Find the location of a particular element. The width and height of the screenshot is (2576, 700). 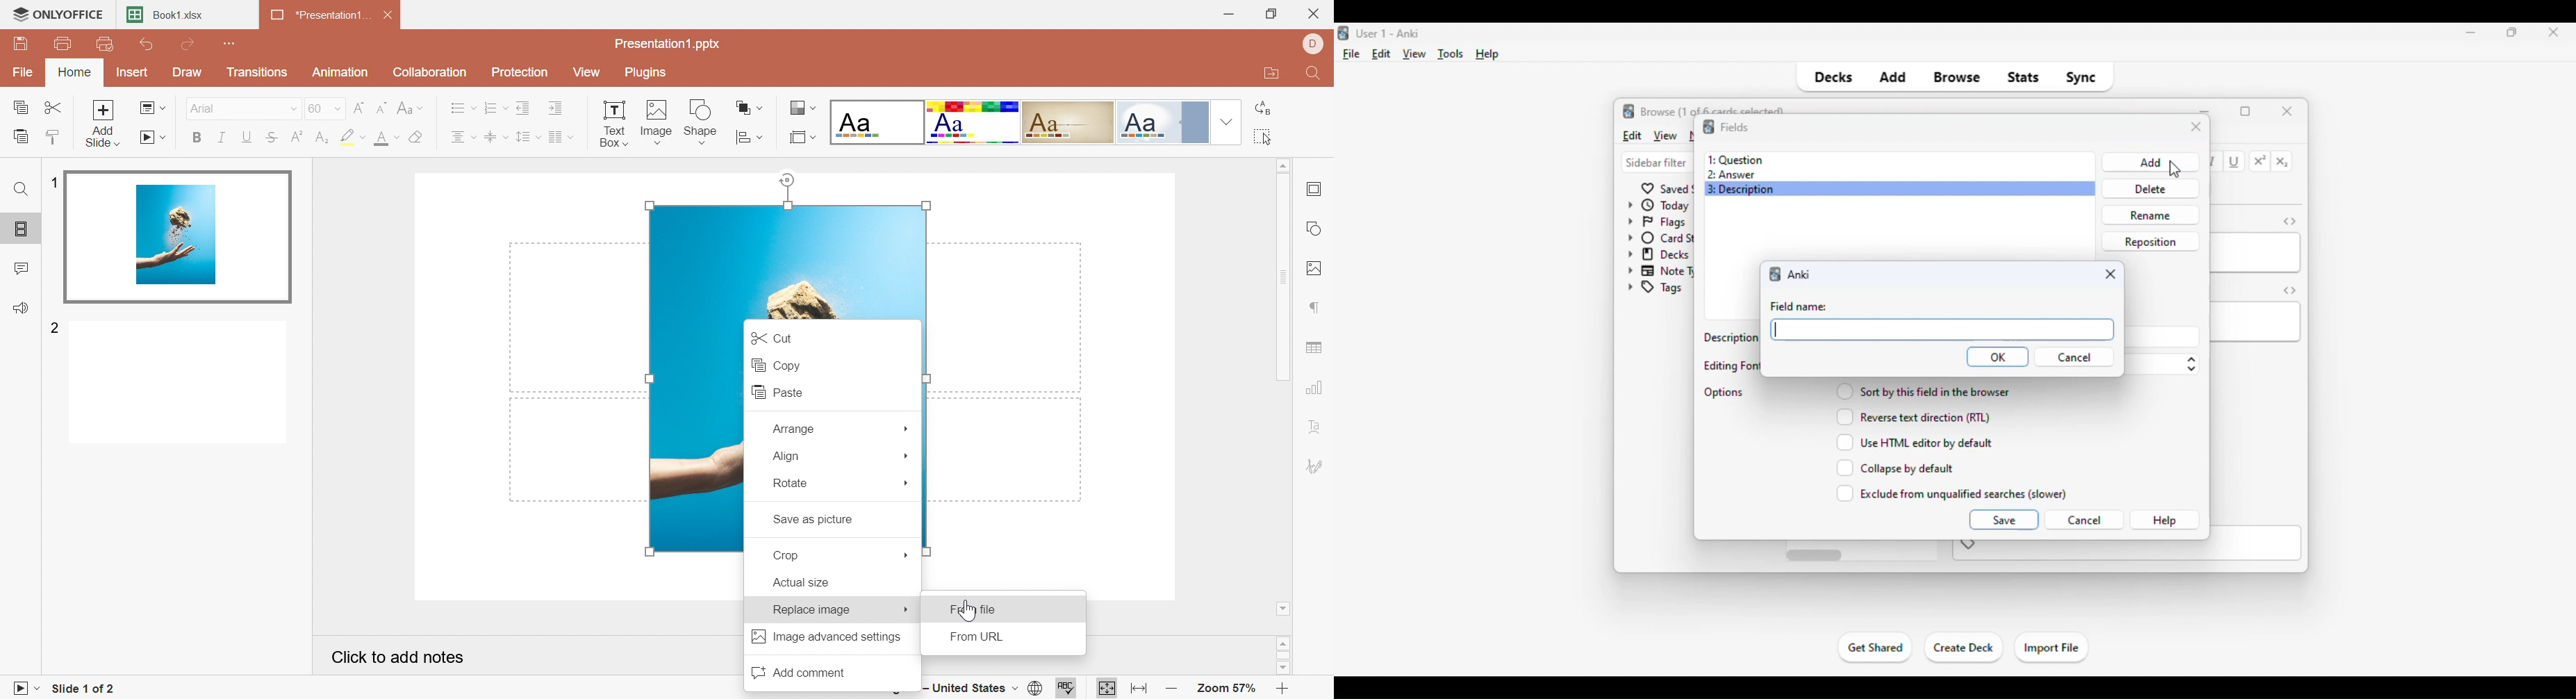

Italic is located at coordinates (222, 138).